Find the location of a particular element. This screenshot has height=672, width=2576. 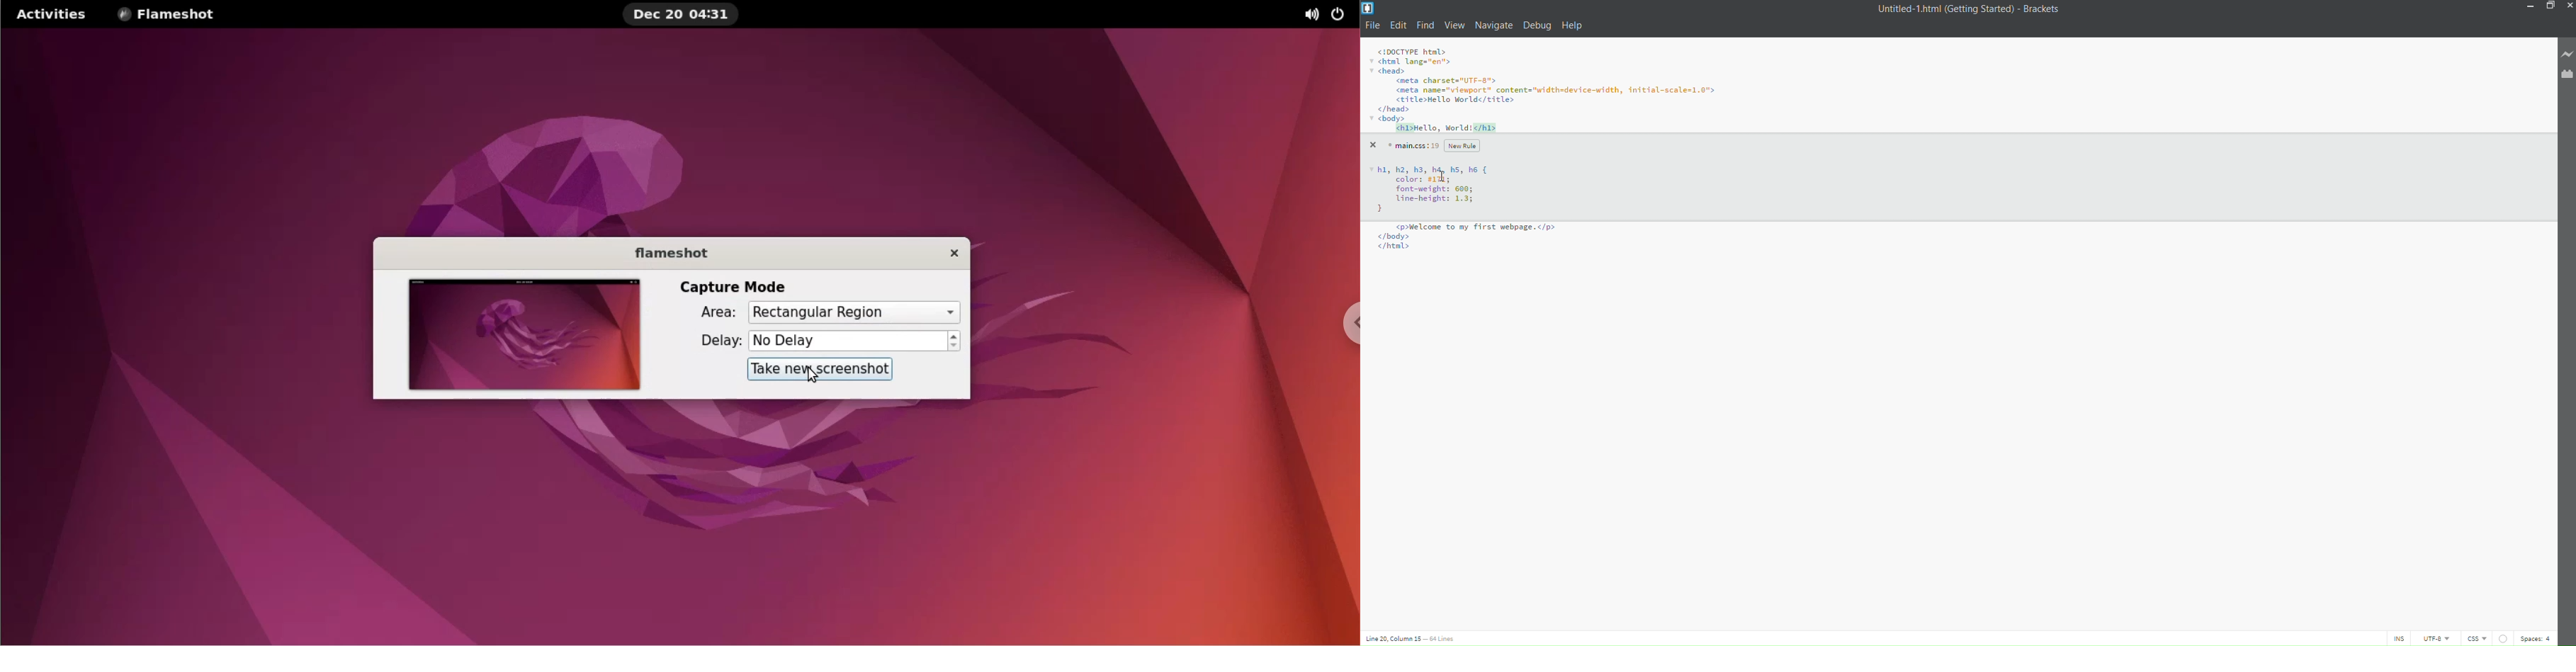

New rule is located at coordinates (1465, 146).